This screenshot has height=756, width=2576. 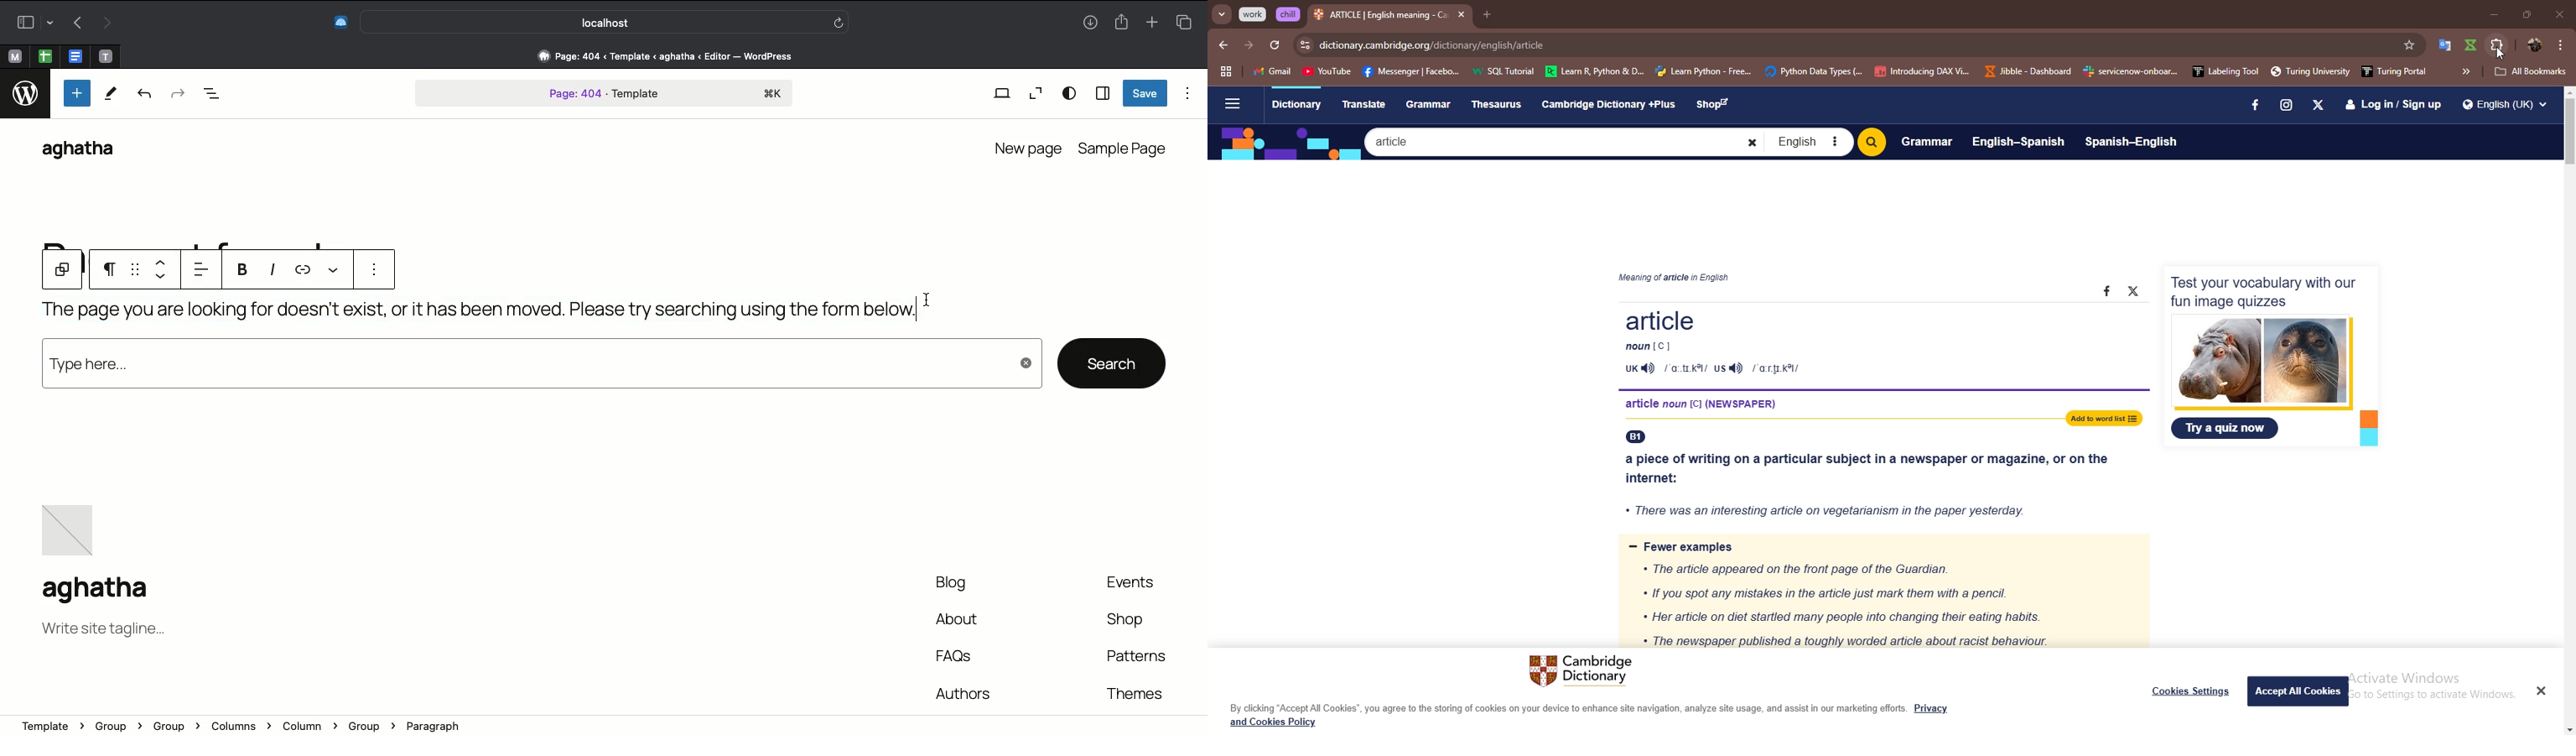 What do you see at coordinates (2499, 44) in the screenshot?
I see `extensions` at bounding box center [2499, 44].